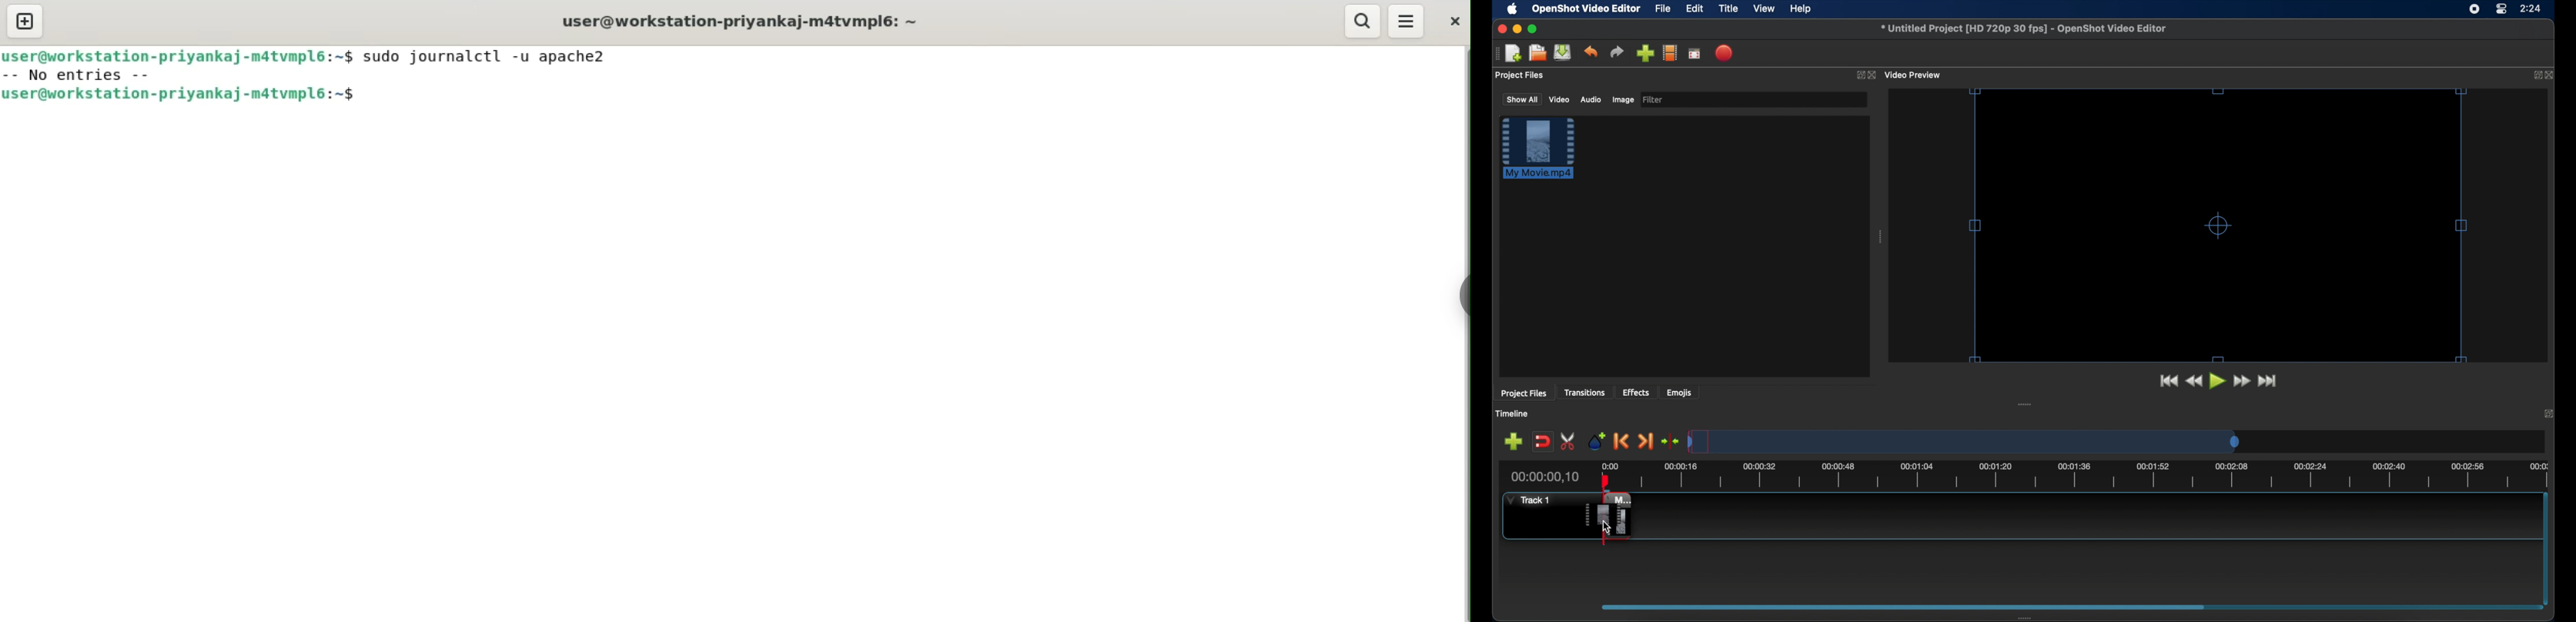  What do you see at coordinates (1543, 442) in the screenshot?
I see `disable snapping` at bounding box center [1543, 442].